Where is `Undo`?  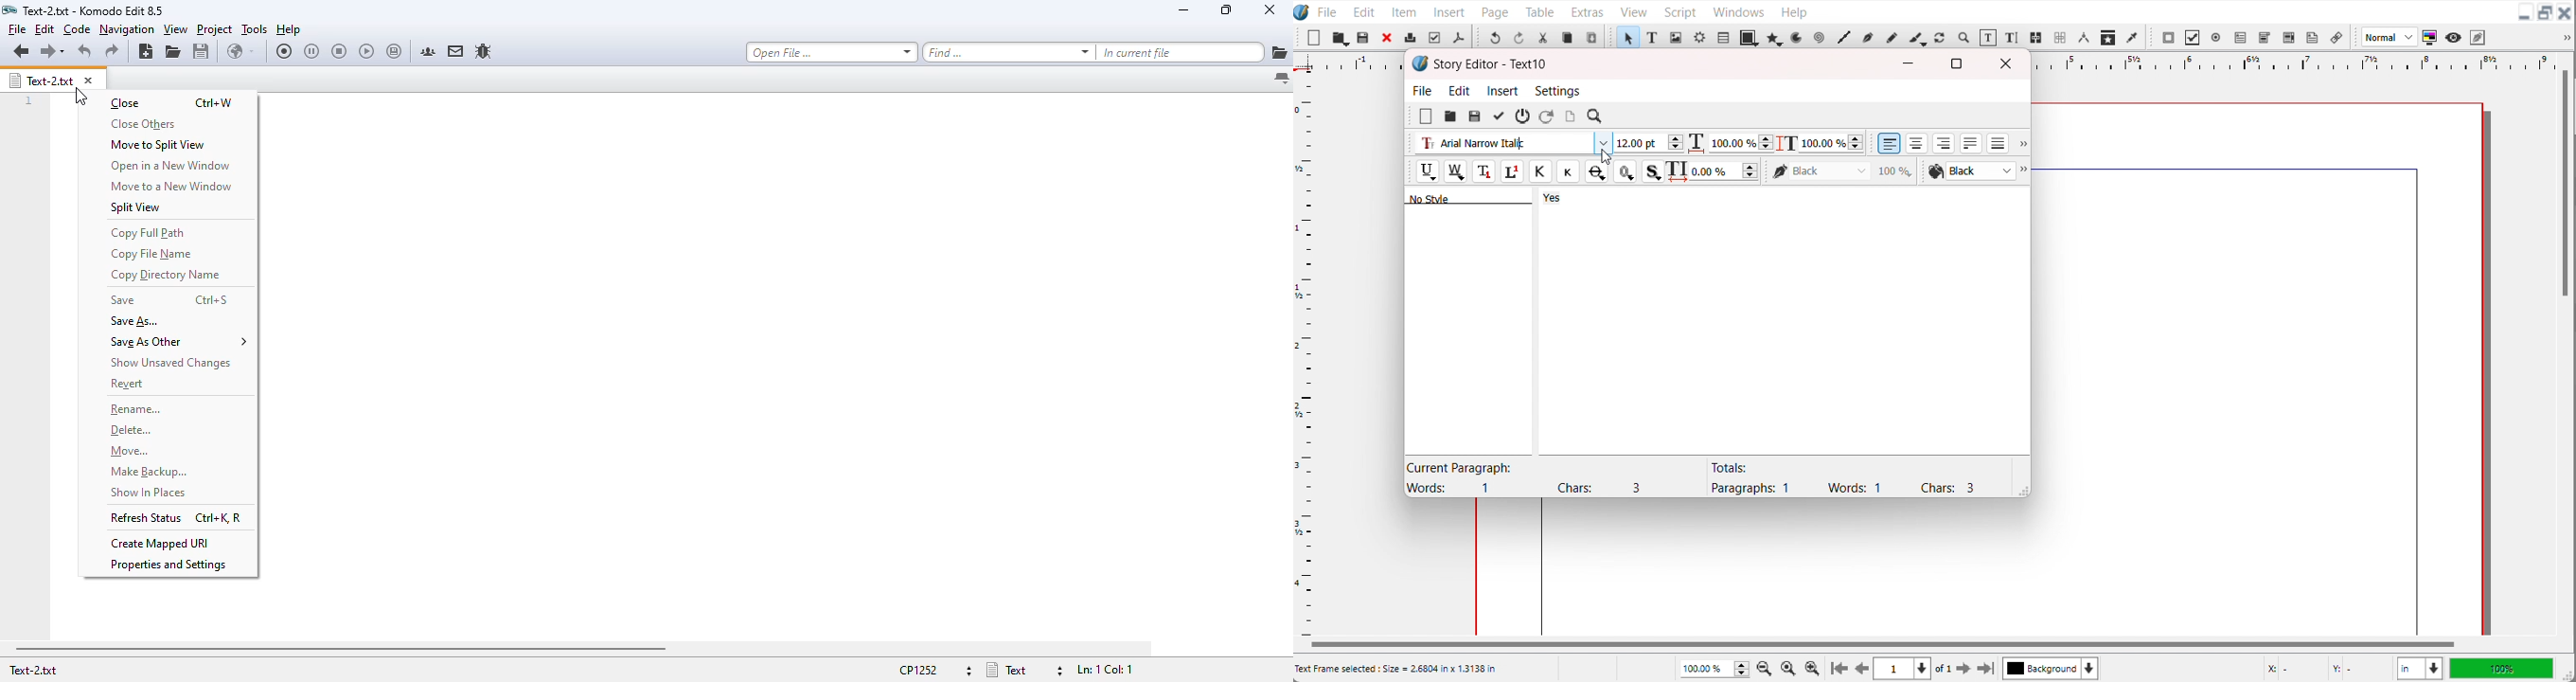
Undo is located at coordinates (1495, 37).